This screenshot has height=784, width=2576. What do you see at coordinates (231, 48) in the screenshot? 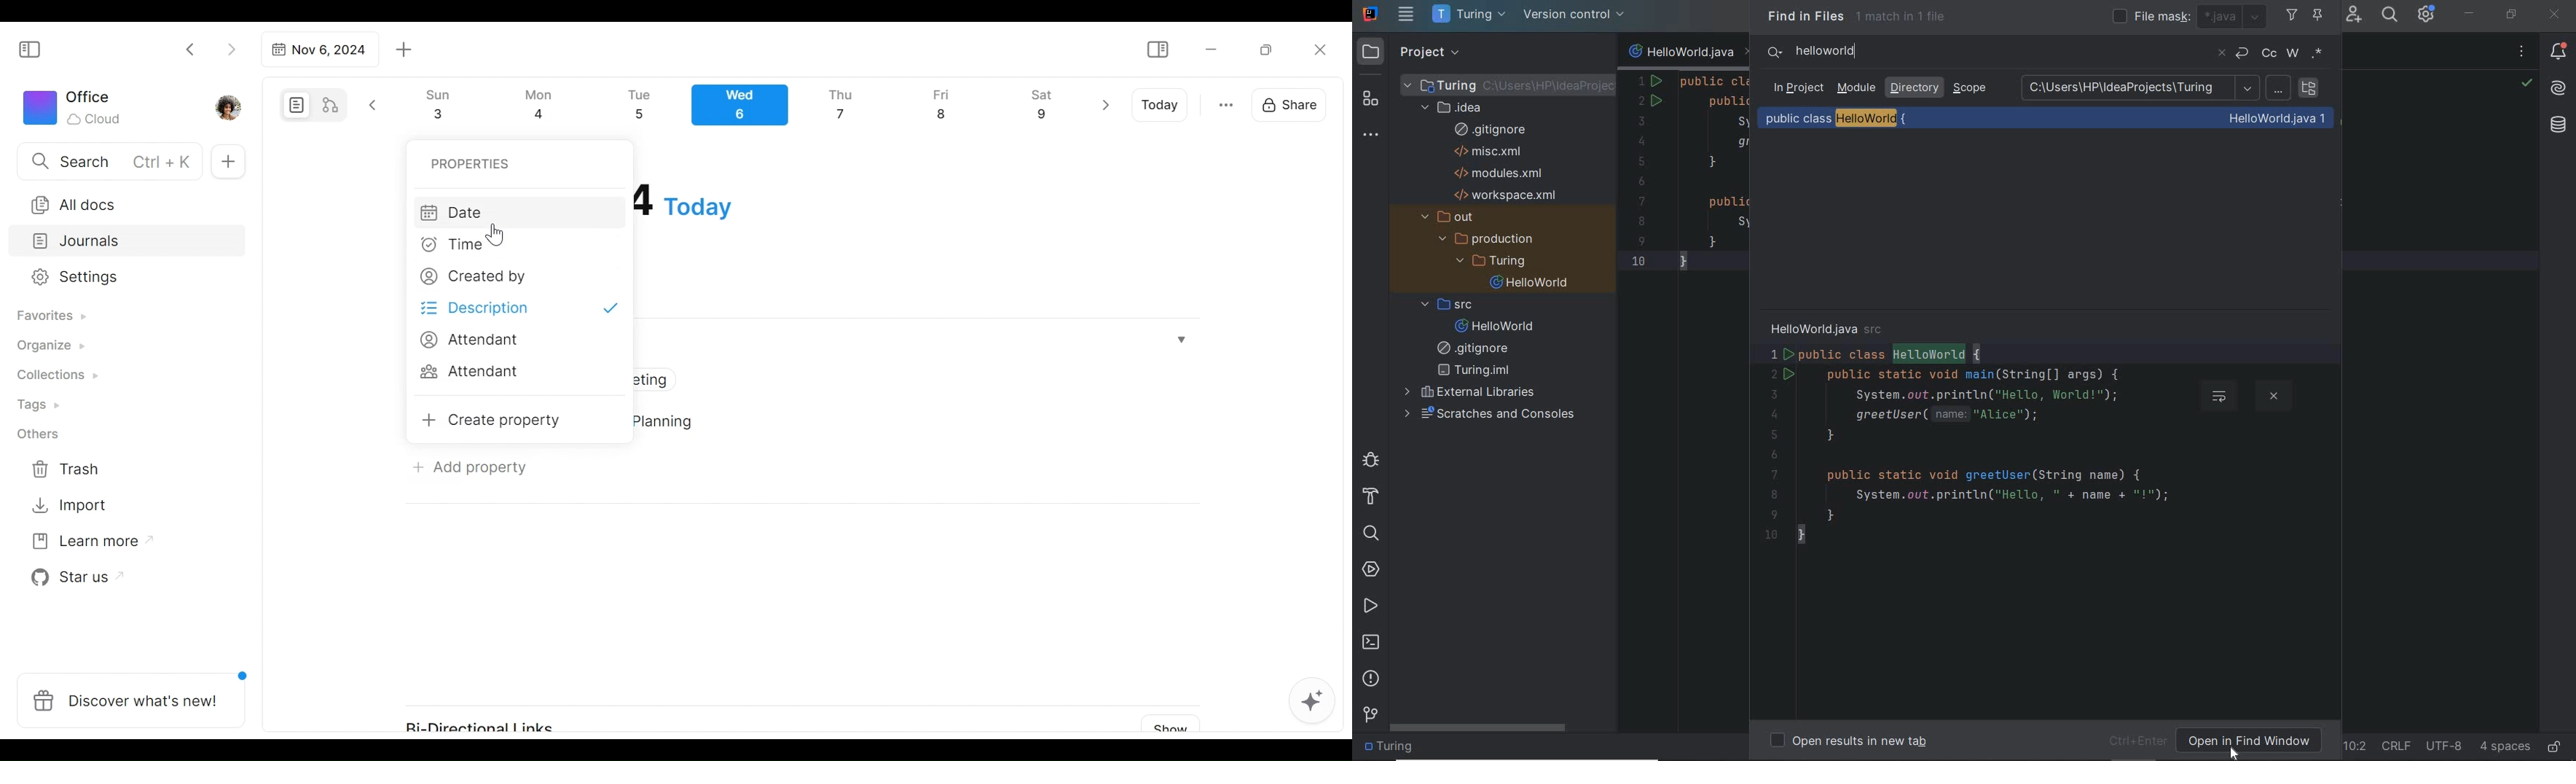
I see `Click to go forward` at bounding box center [231, 48].